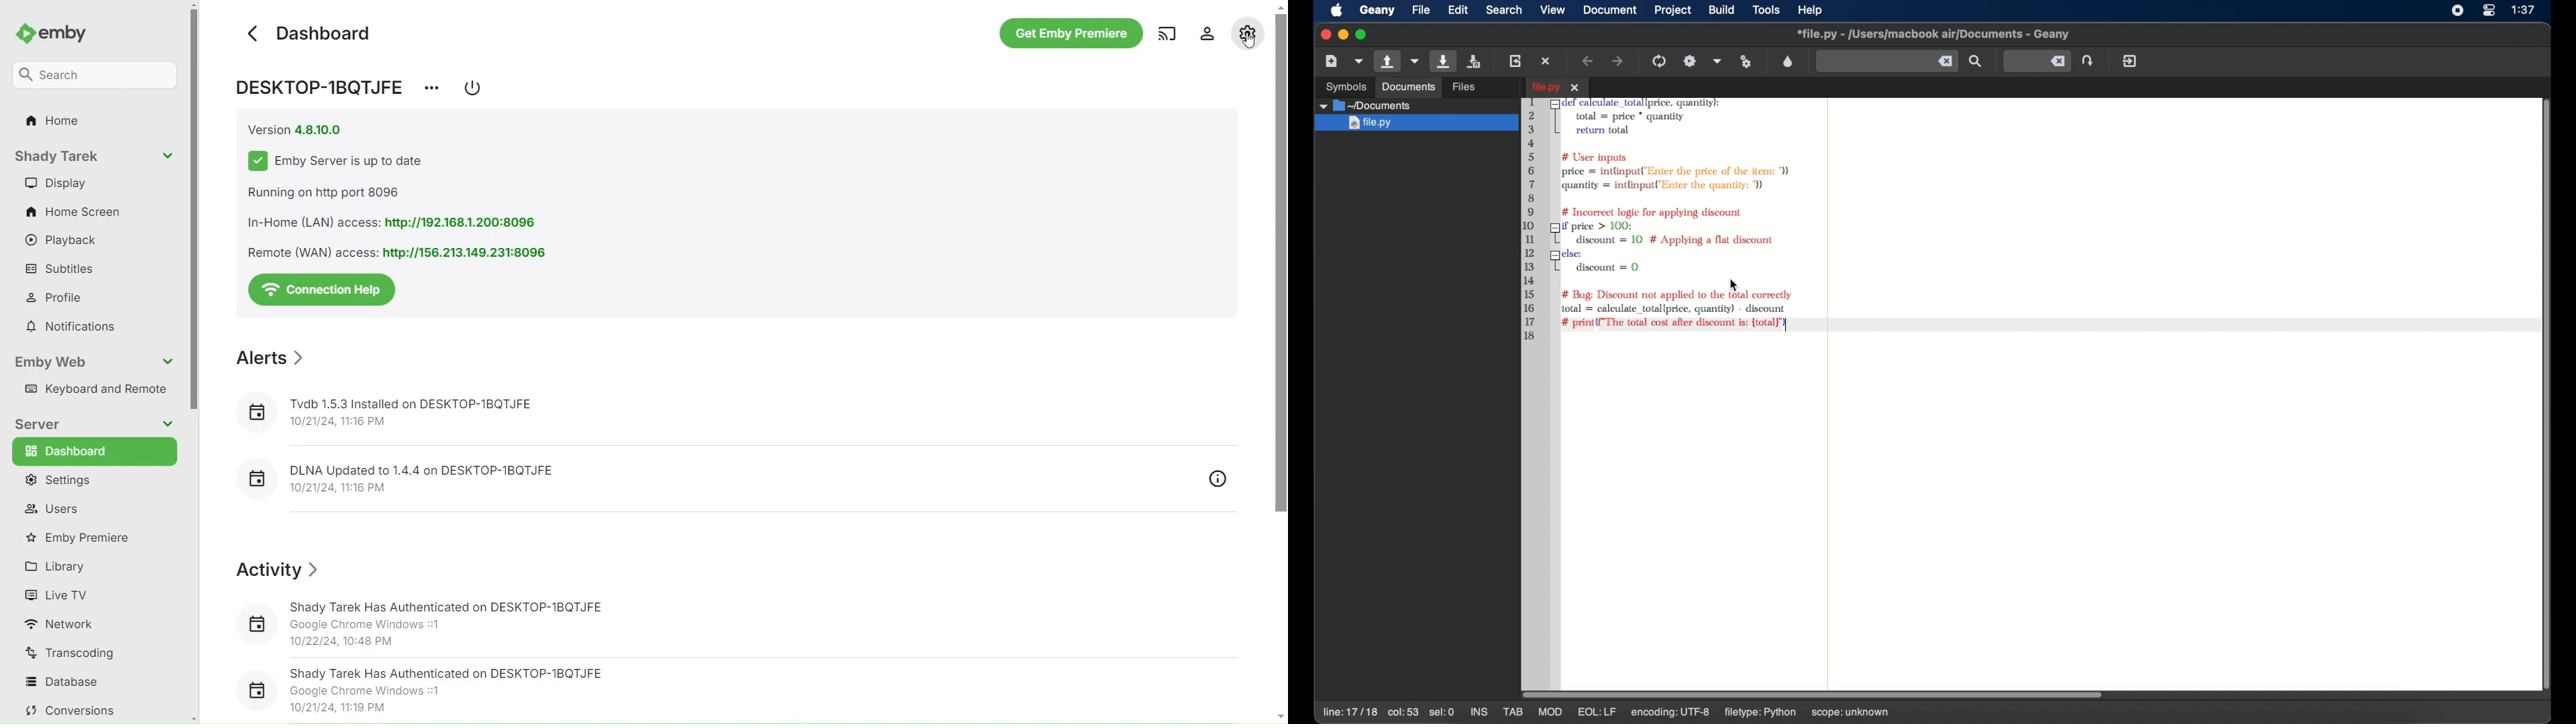 This screenshot has width=2576, height=728. What do you see at coordinates (1598, 711) in the screenshot?
I see `eql: lf` at bounding box center [1598, 711].